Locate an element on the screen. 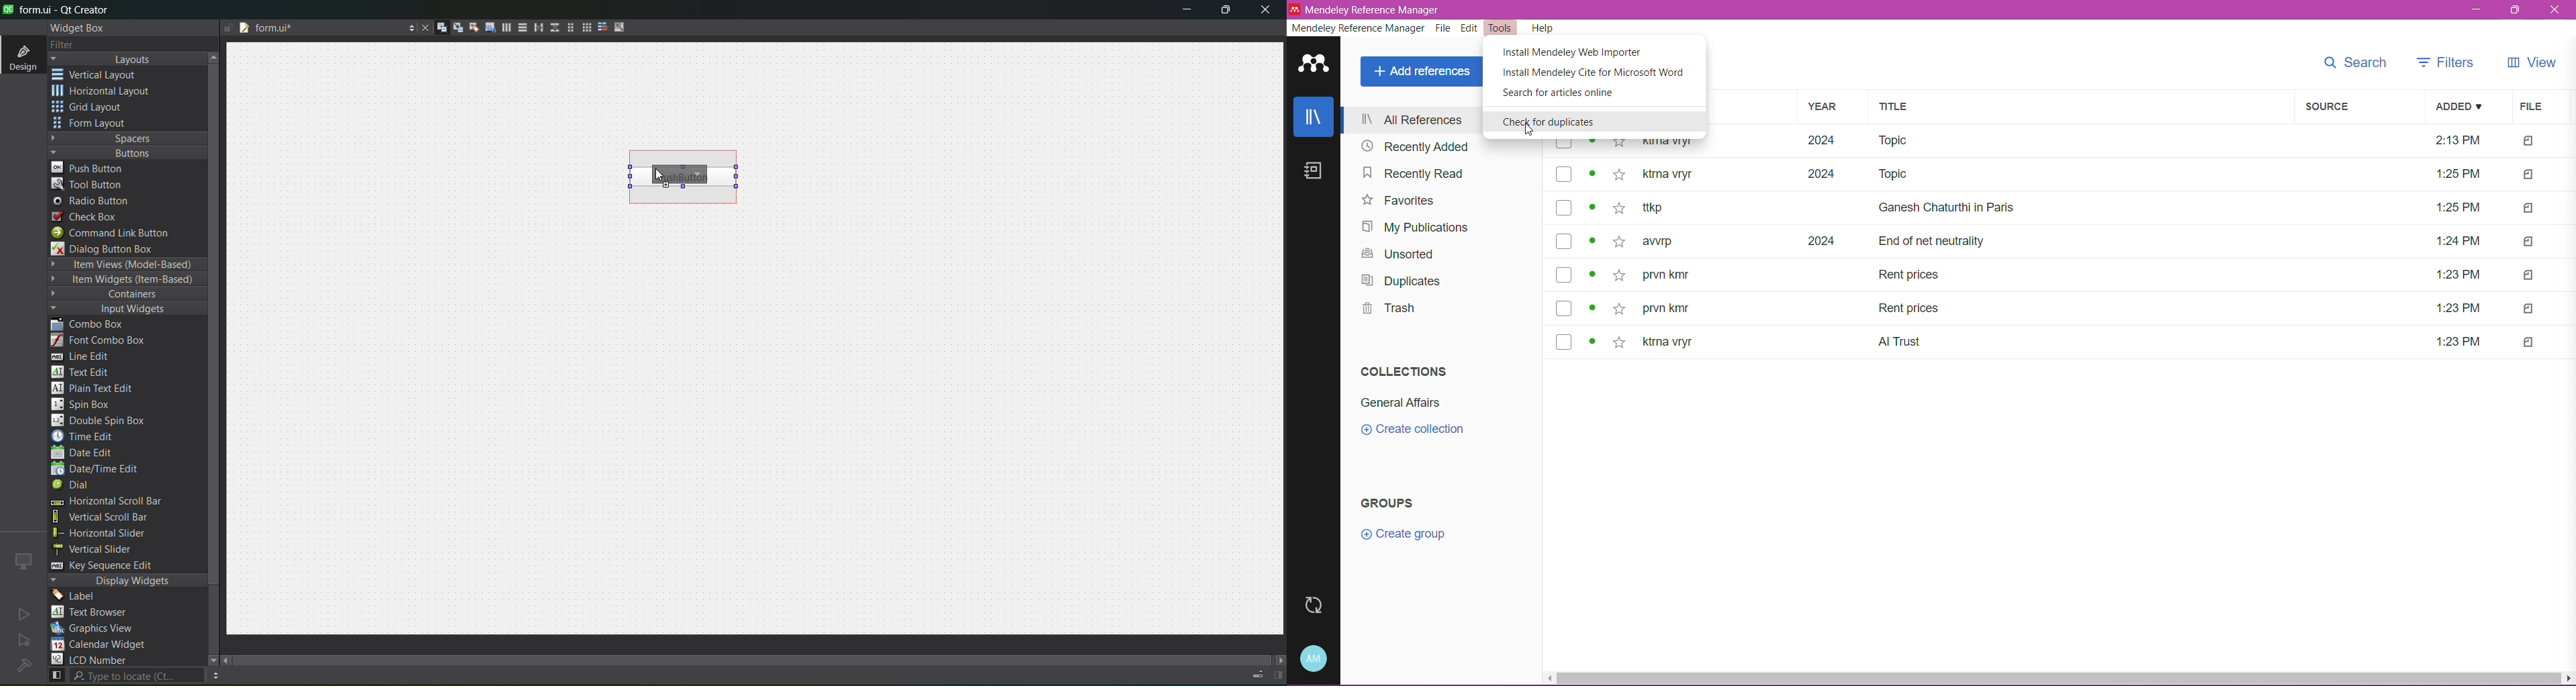 This screenshot has width=2576, height=700. cursor is located at coordinates (1528, 128).